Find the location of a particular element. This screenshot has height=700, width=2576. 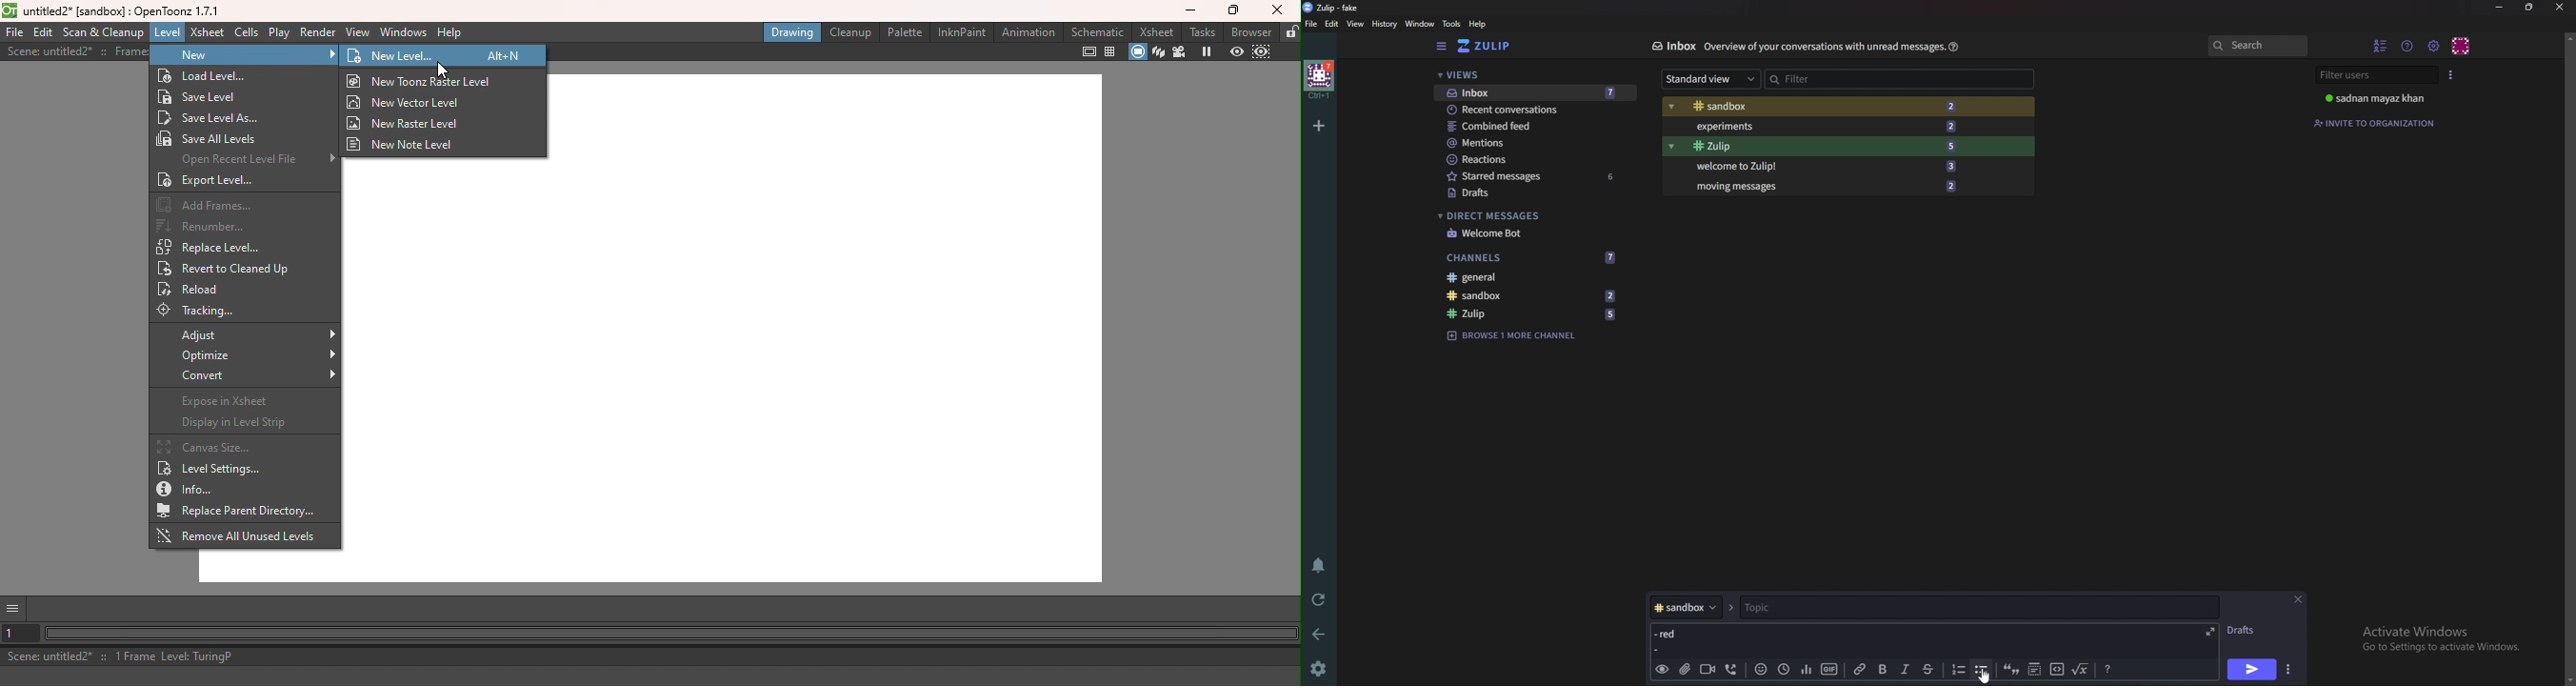

Experiments is located at coordinates (1822, 126).